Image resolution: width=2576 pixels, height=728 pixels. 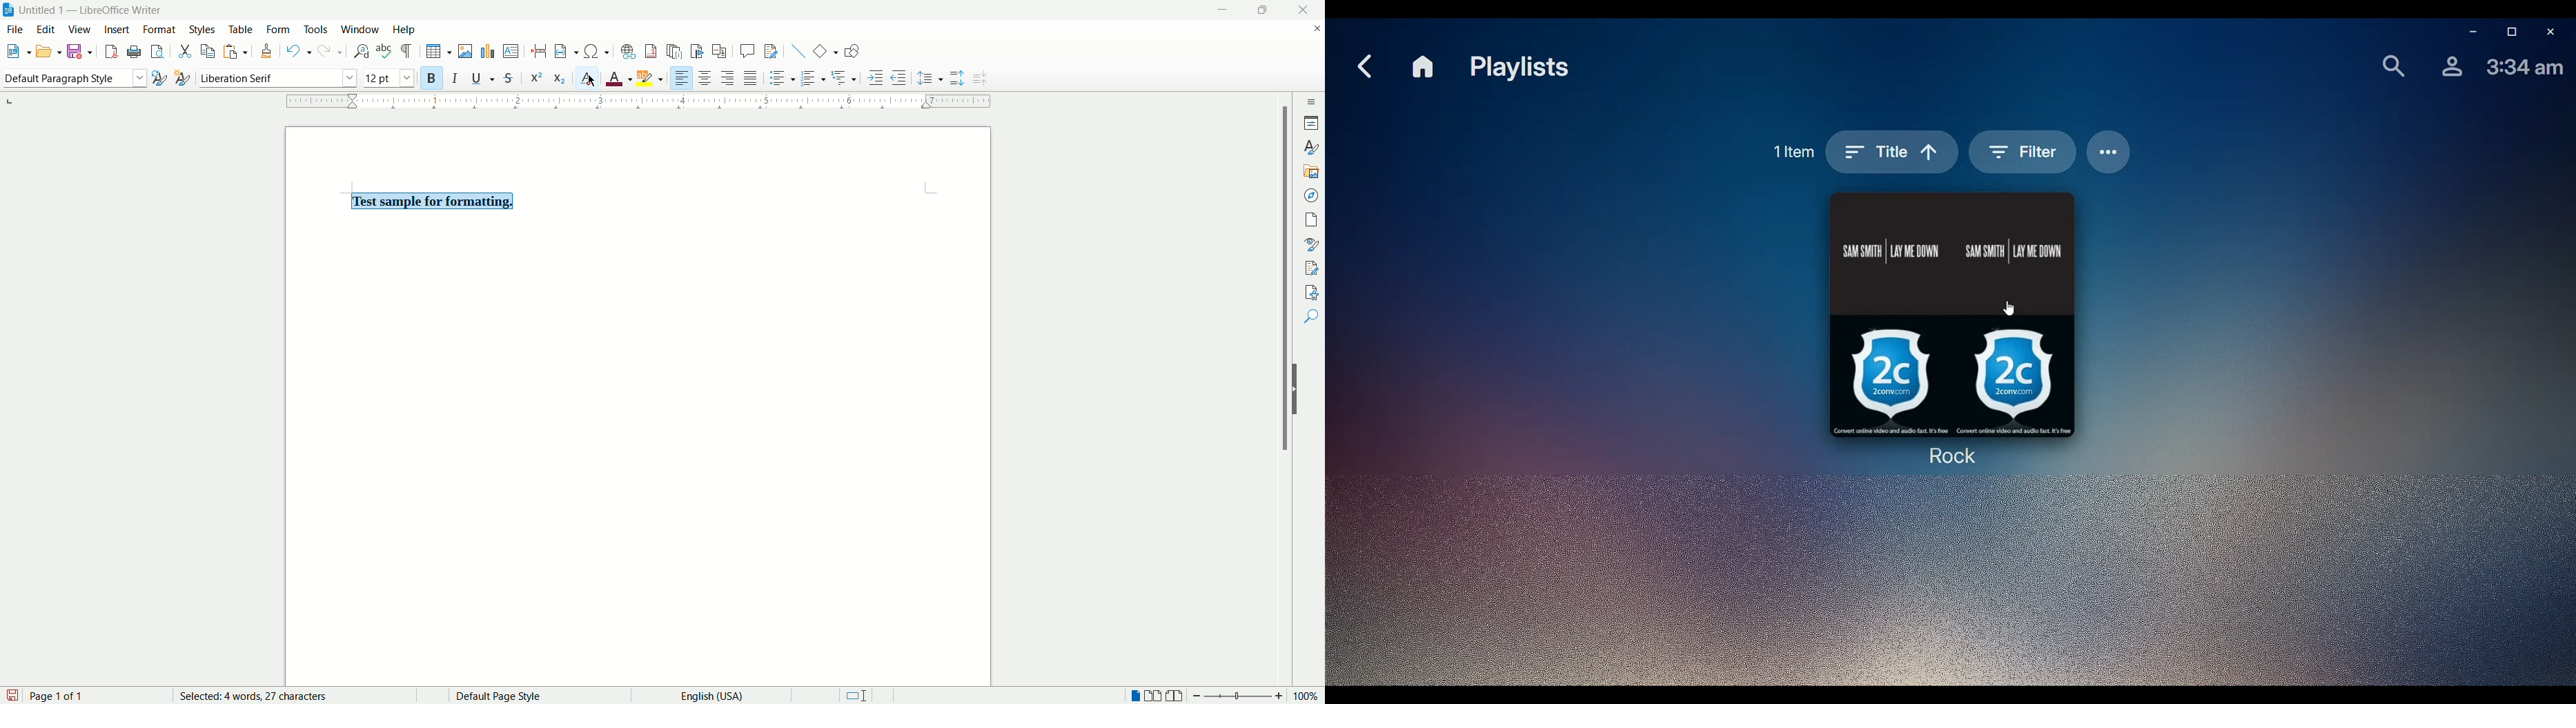 I want to click on new, so click(x=18, y=51).